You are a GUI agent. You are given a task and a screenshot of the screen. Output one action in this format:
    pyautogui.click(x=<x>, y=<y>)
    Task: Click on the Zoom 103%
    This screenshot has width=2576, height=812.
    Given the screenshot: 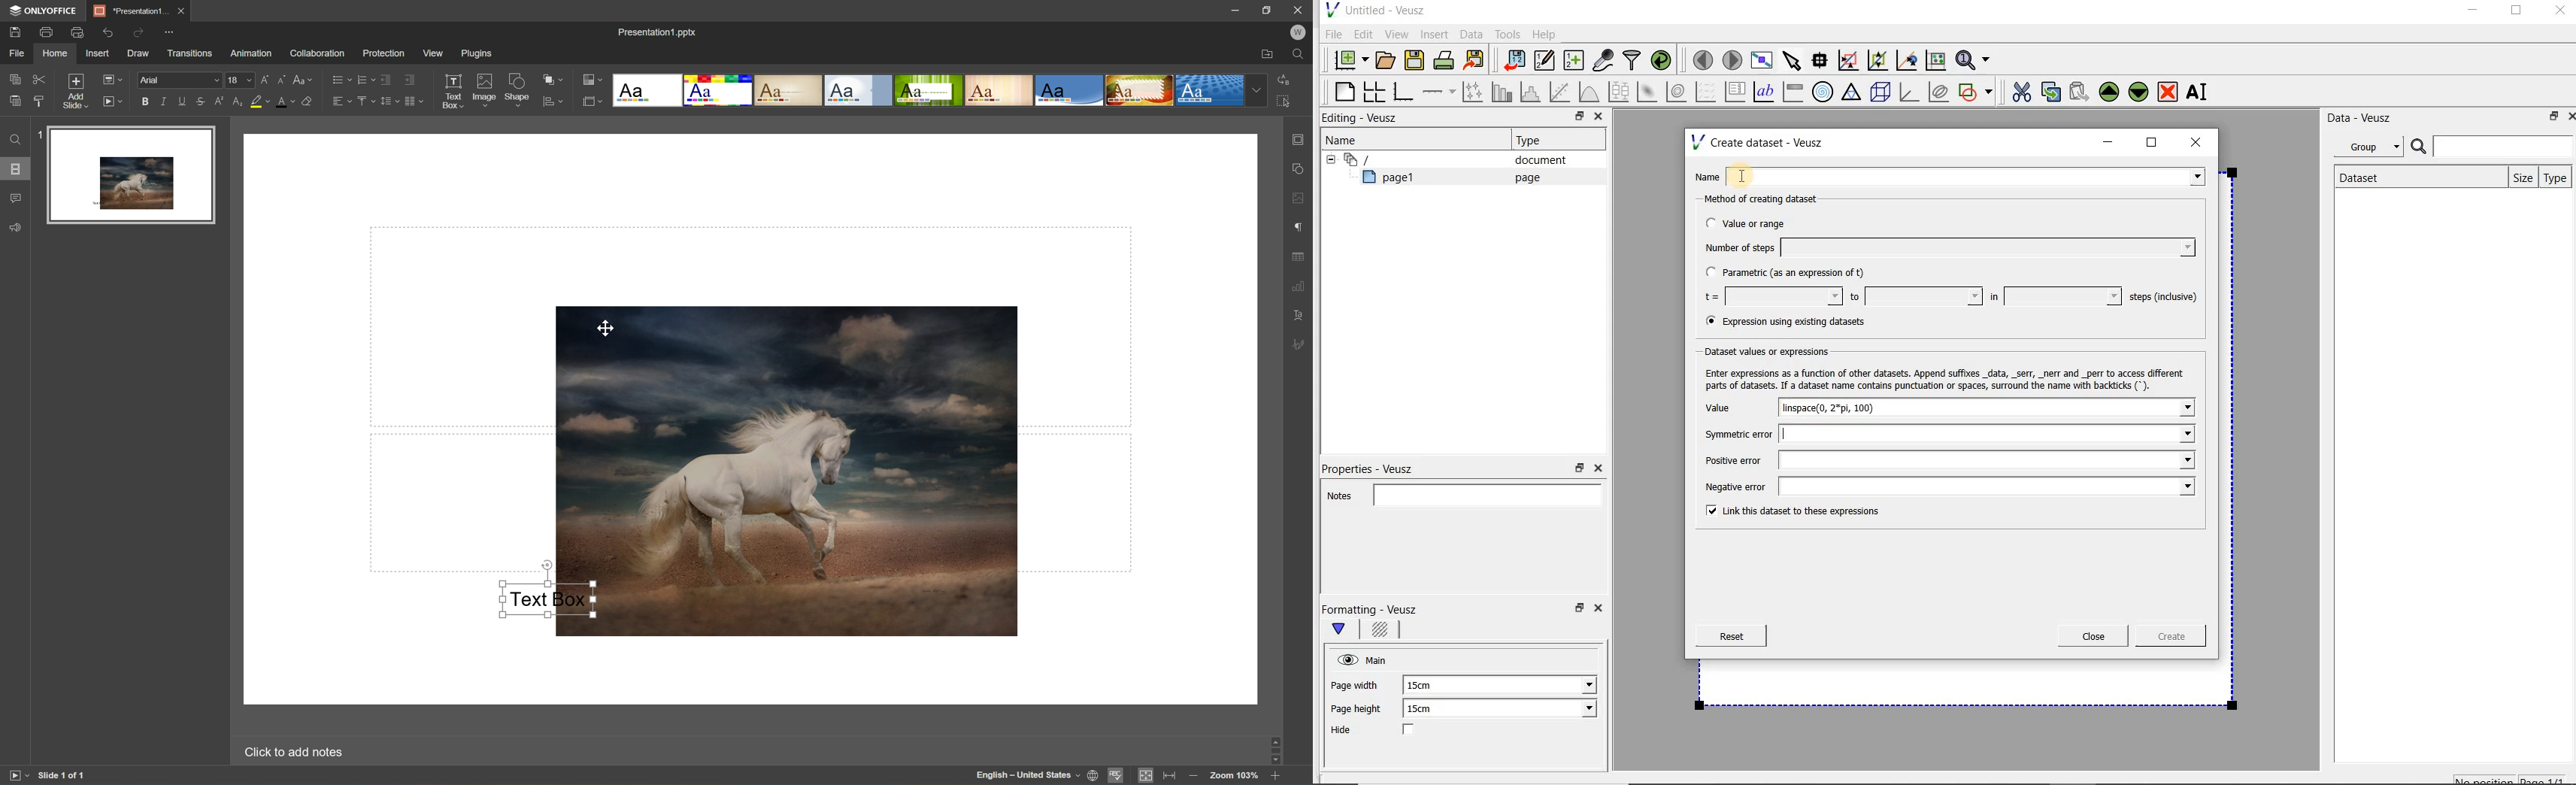 What is the action you would take?
    pyautogui.click(x=1235, y=774)
    